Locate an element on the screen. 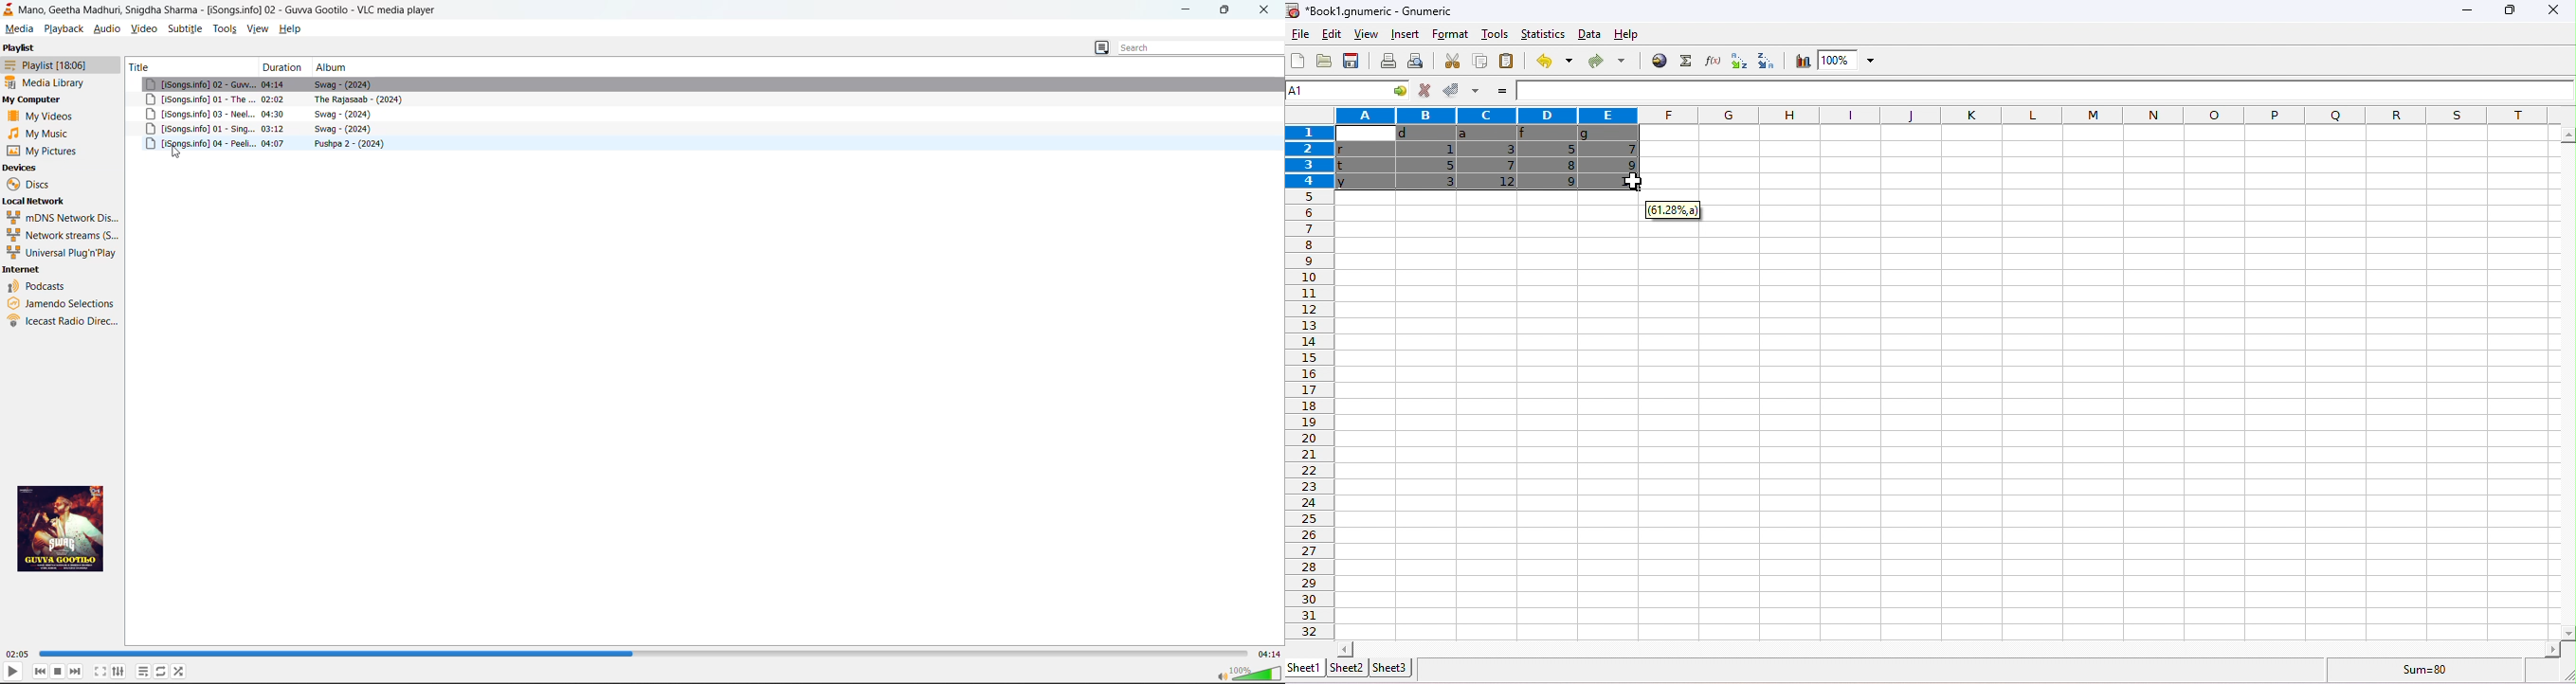 The image size is (2576, 700). undo is located at coordinates (1552, 60).